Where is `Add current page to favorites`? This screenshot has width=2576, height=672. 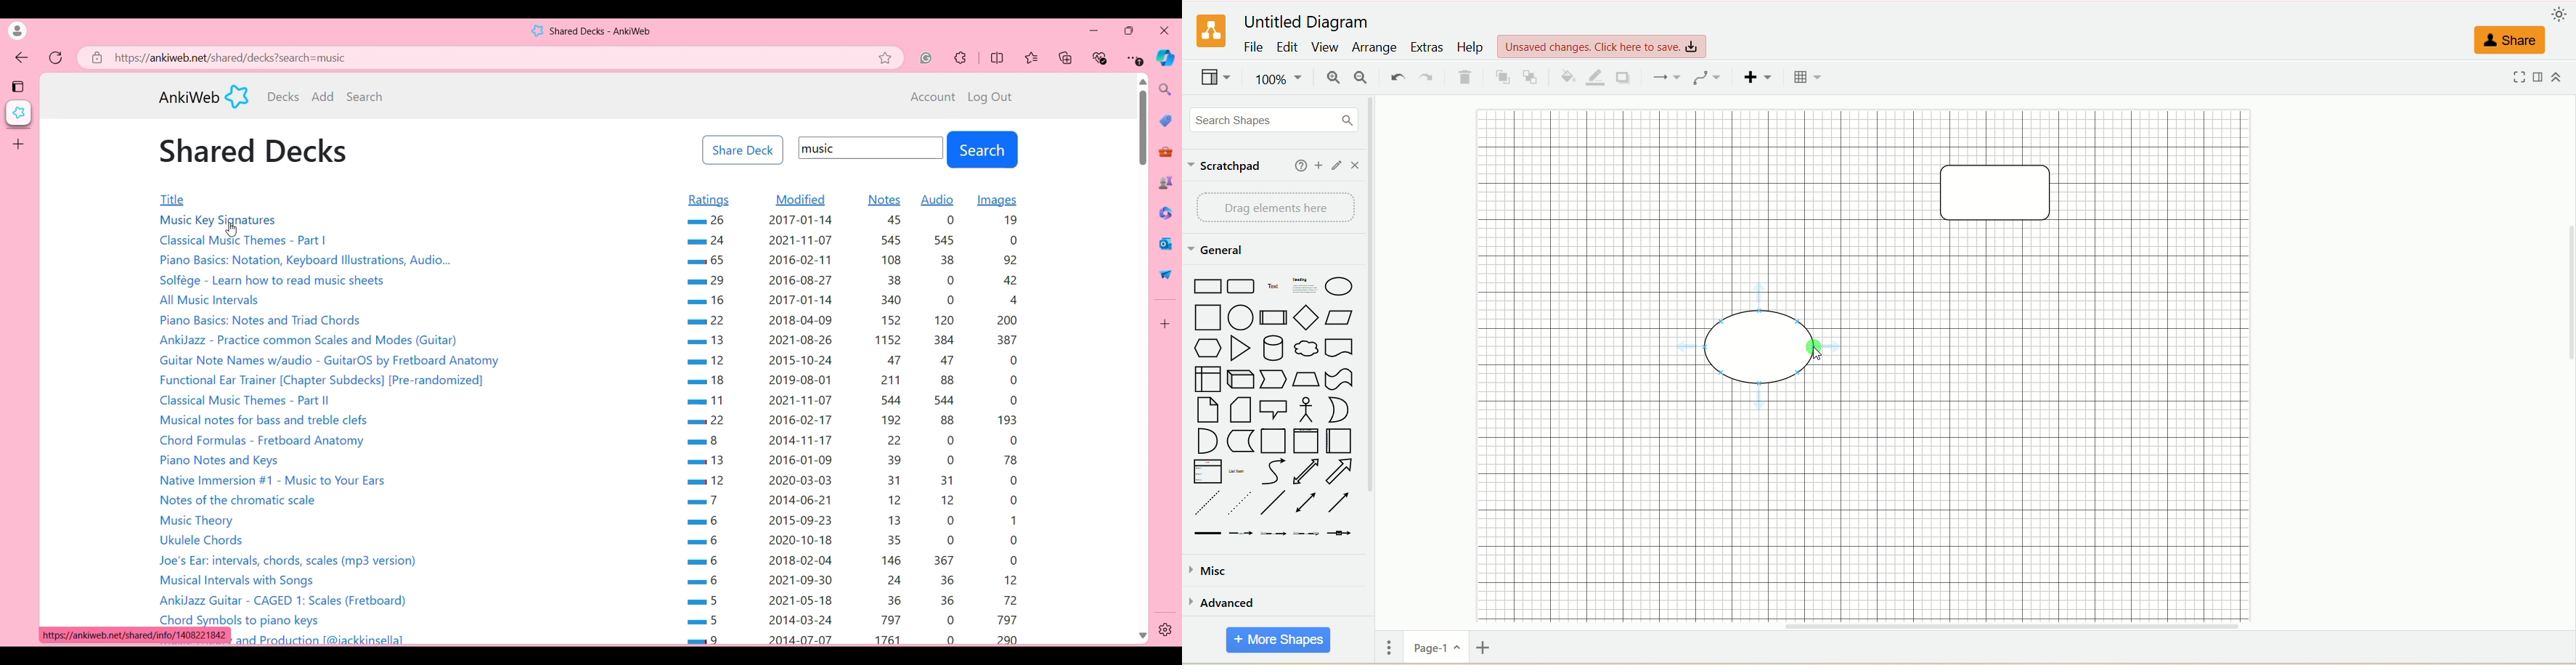
Add current page to favorites is located at coordinates (890, 58).